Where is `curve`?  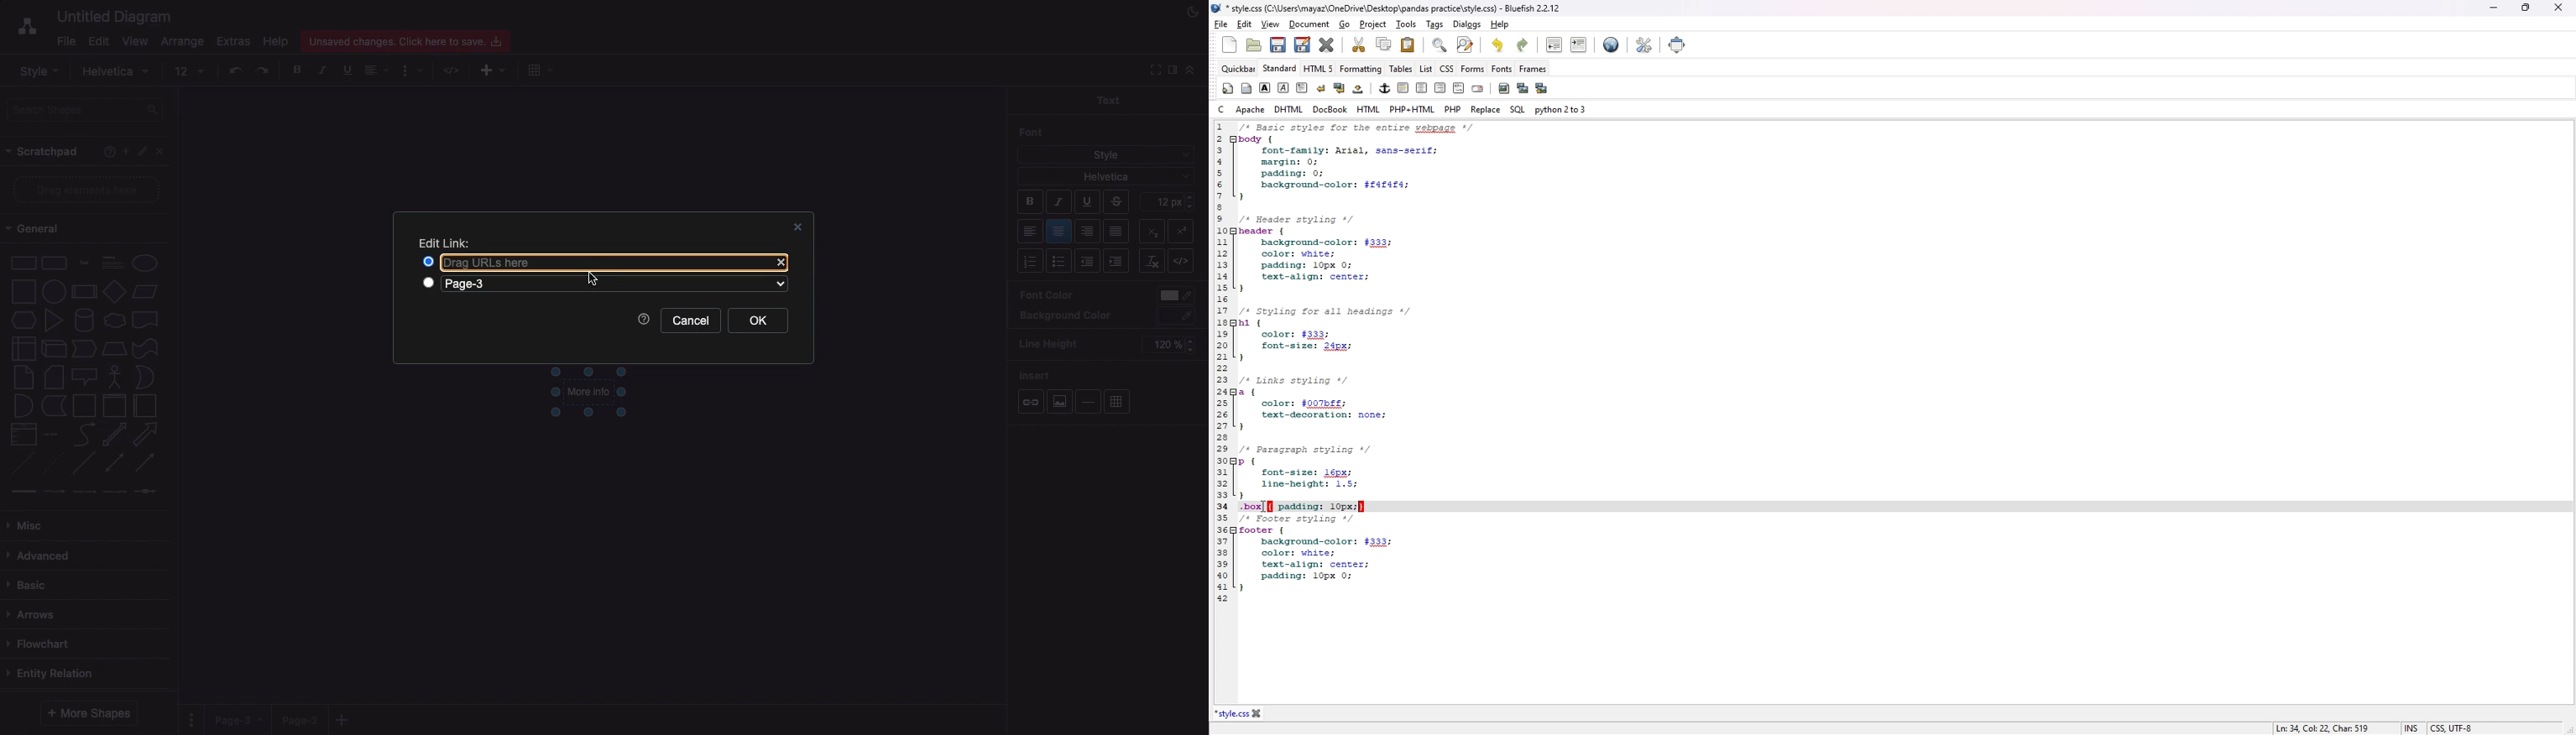 curve is located at coordinates (85, 433).